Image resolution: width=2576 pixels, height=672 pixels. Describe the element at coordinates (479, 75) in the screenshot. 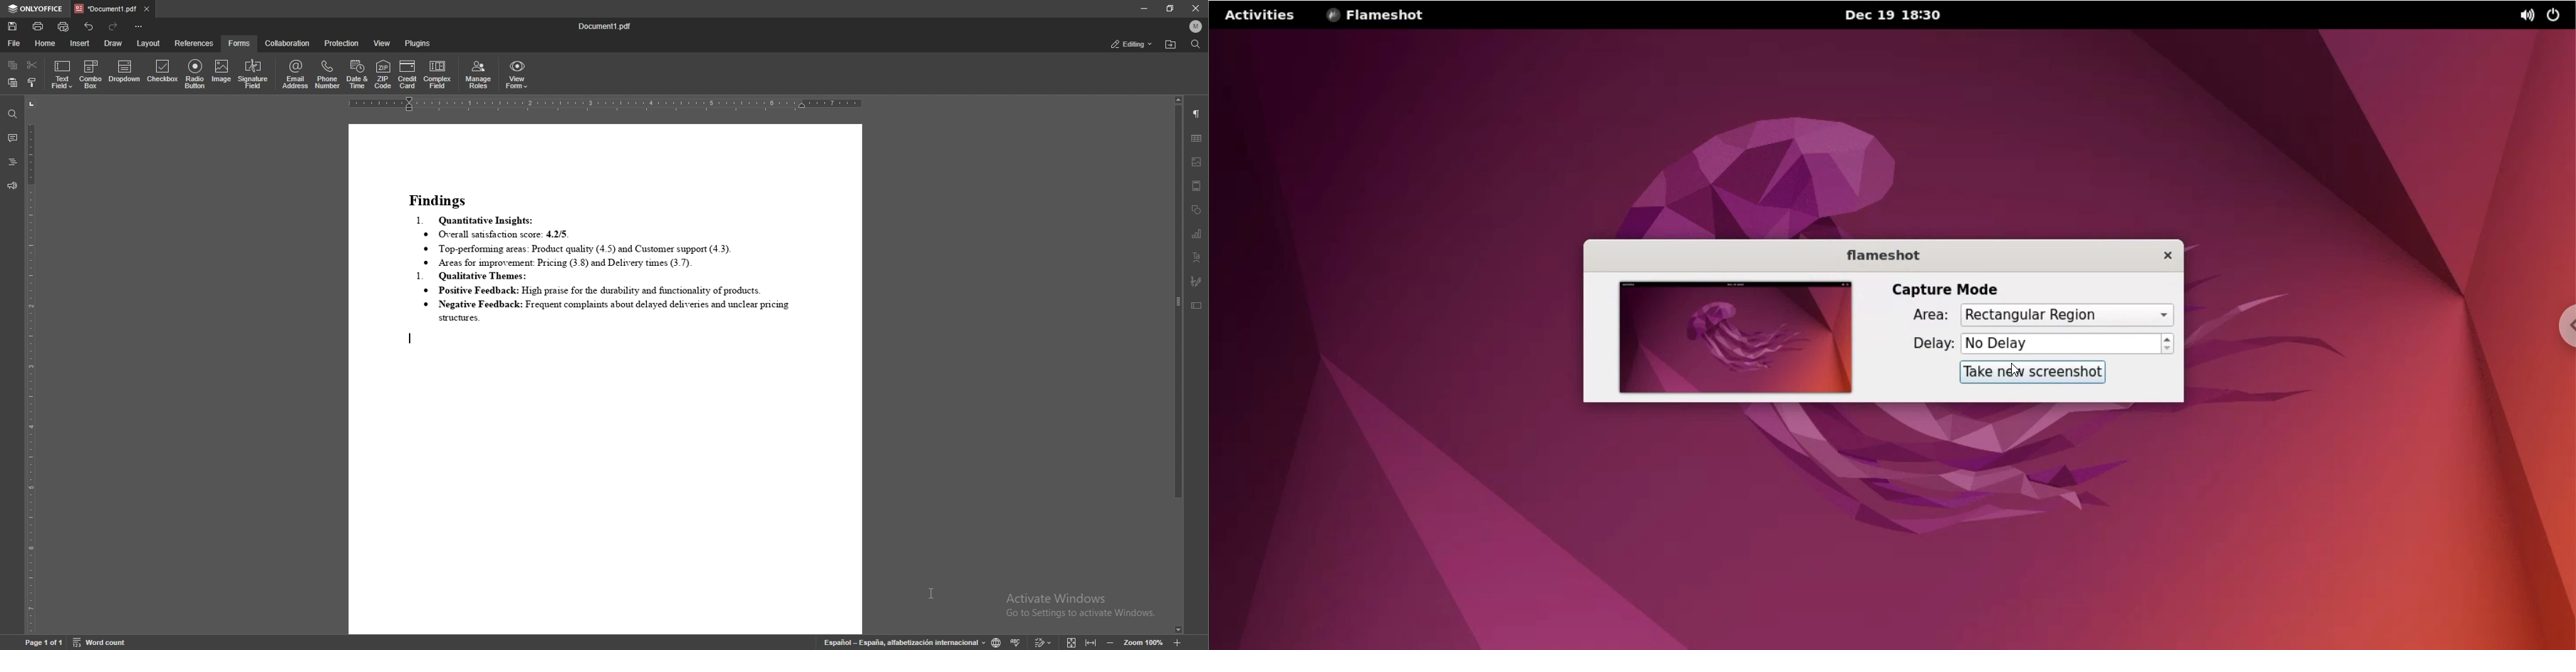

I see `manage roles` at that location.